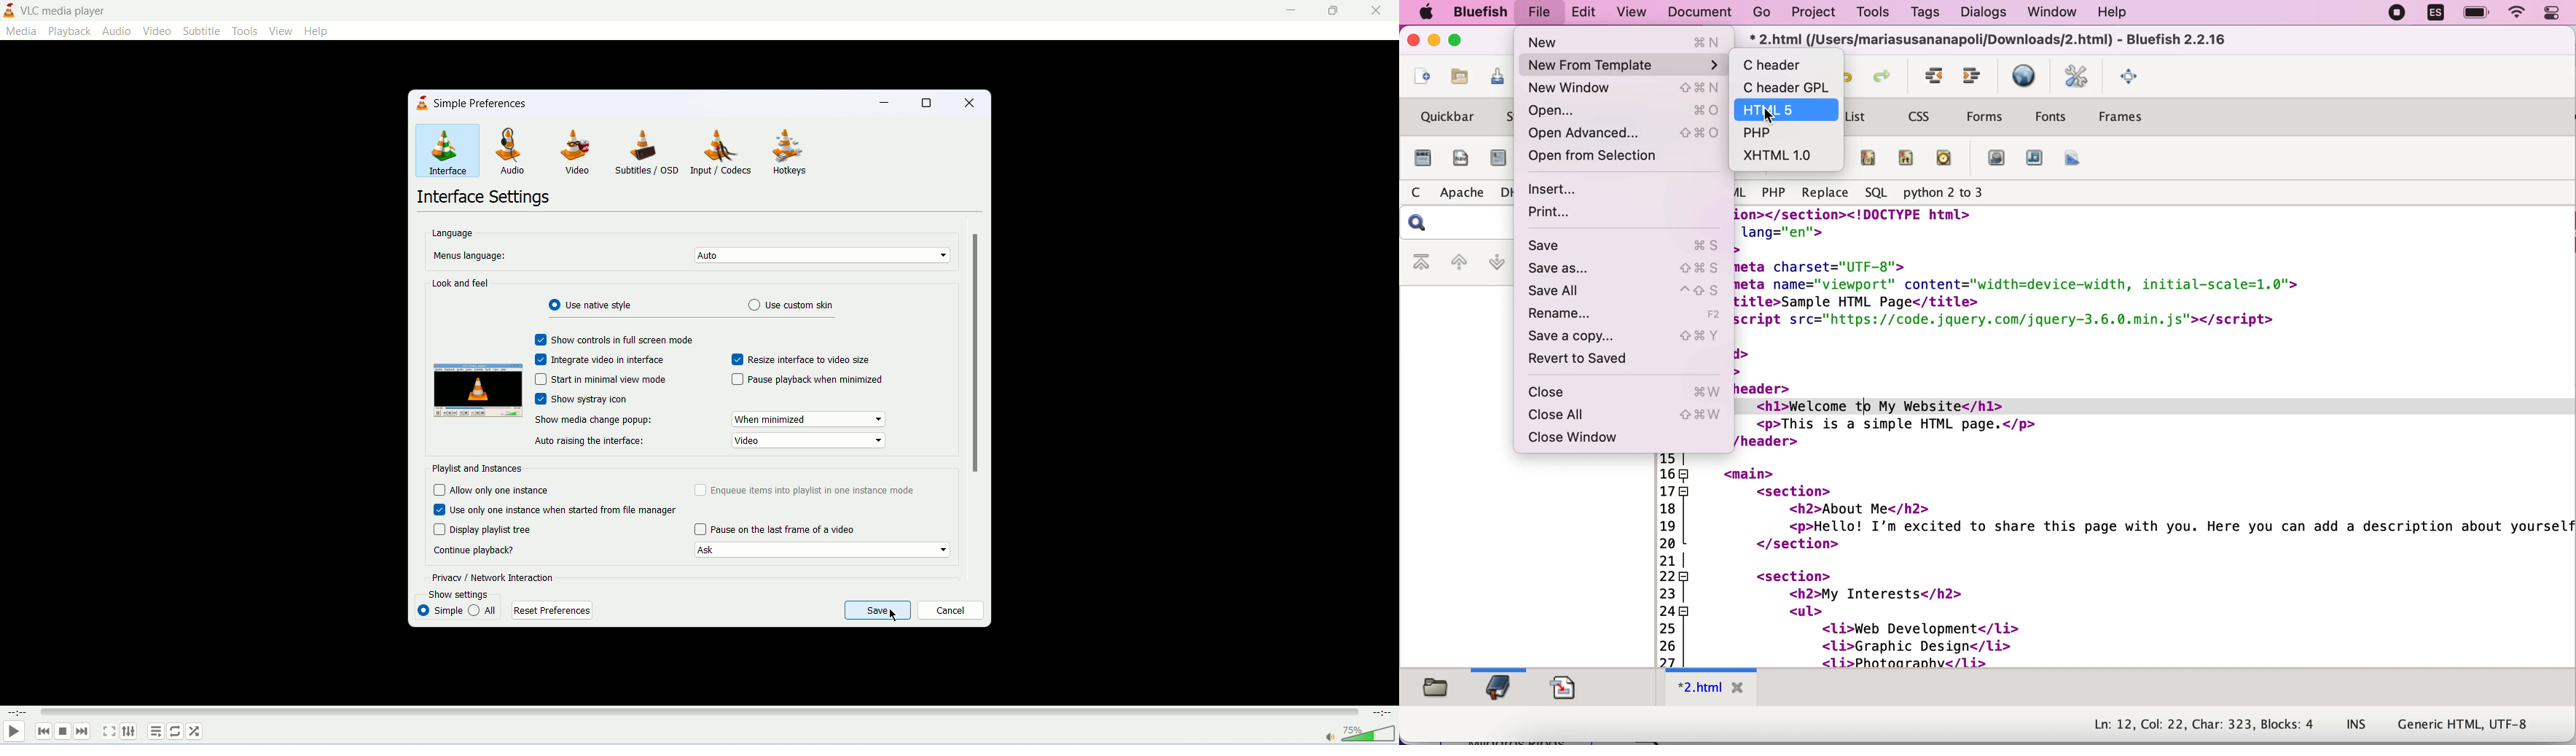  I want to click on tools, so click(1871, 12).